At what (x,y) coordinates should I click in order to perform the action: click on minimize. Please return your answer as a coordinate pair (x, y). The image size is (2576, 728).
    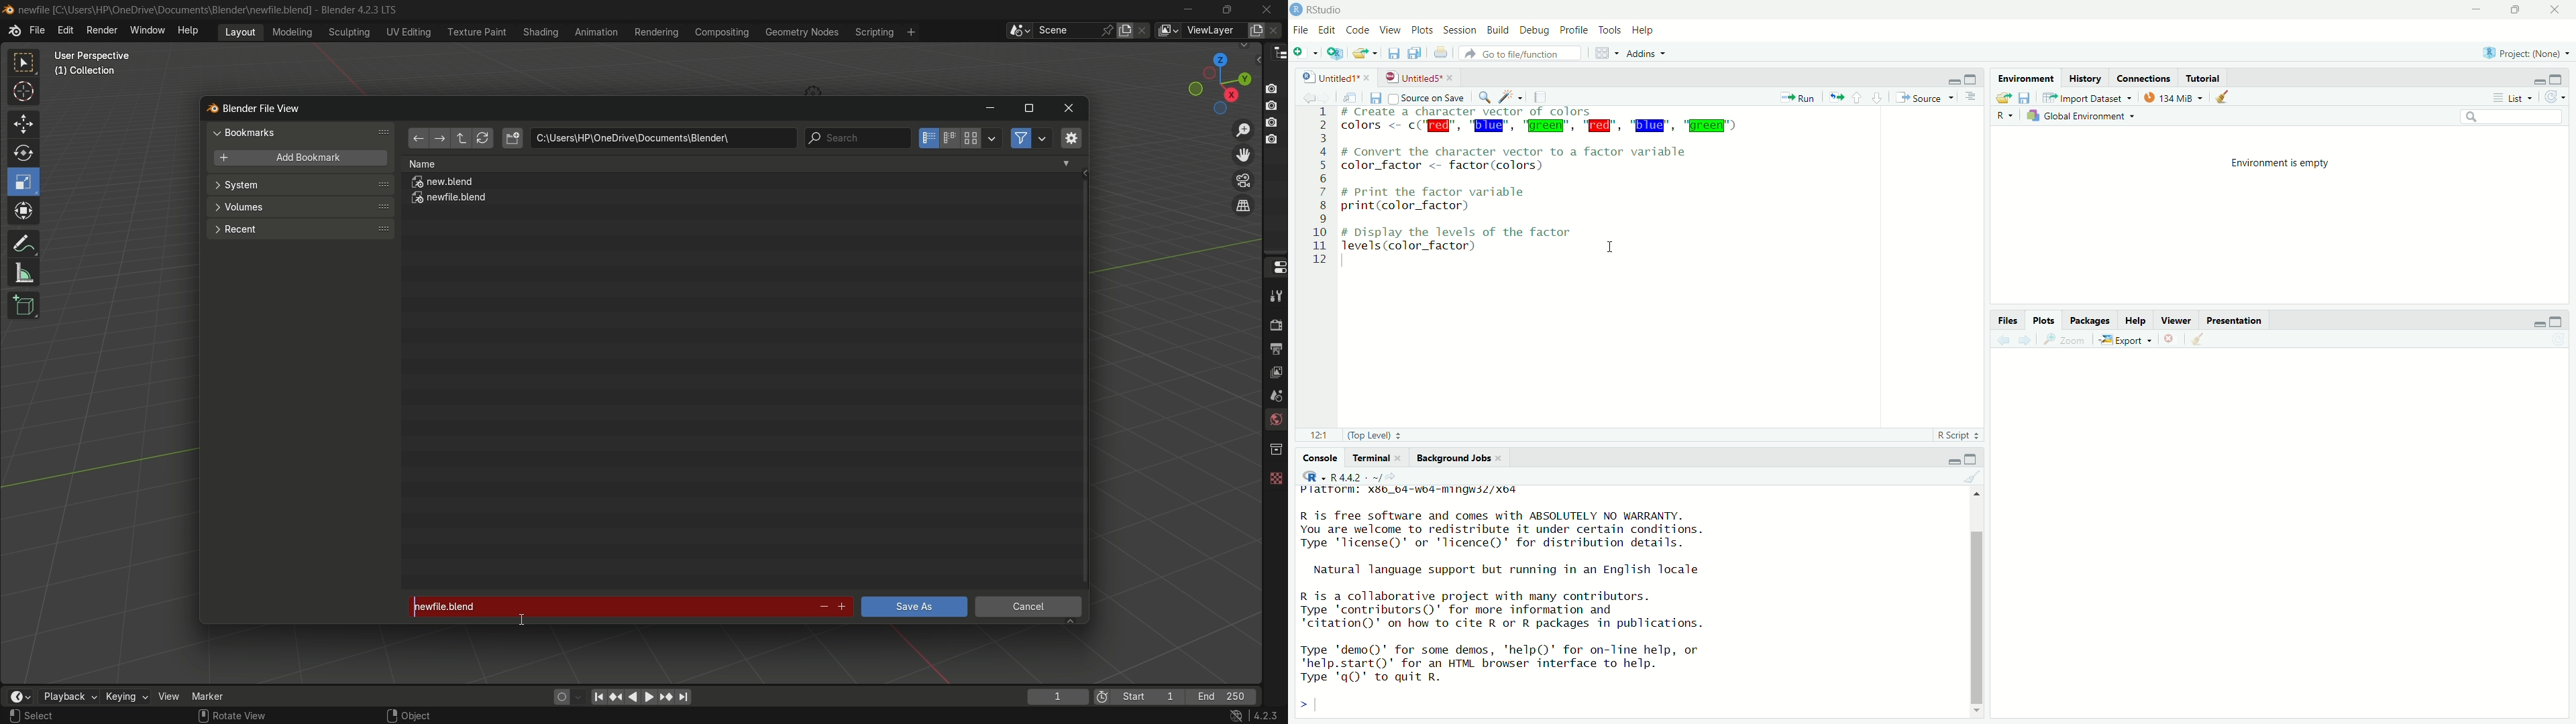
    Looking at the image, I should click on (1951, 79).